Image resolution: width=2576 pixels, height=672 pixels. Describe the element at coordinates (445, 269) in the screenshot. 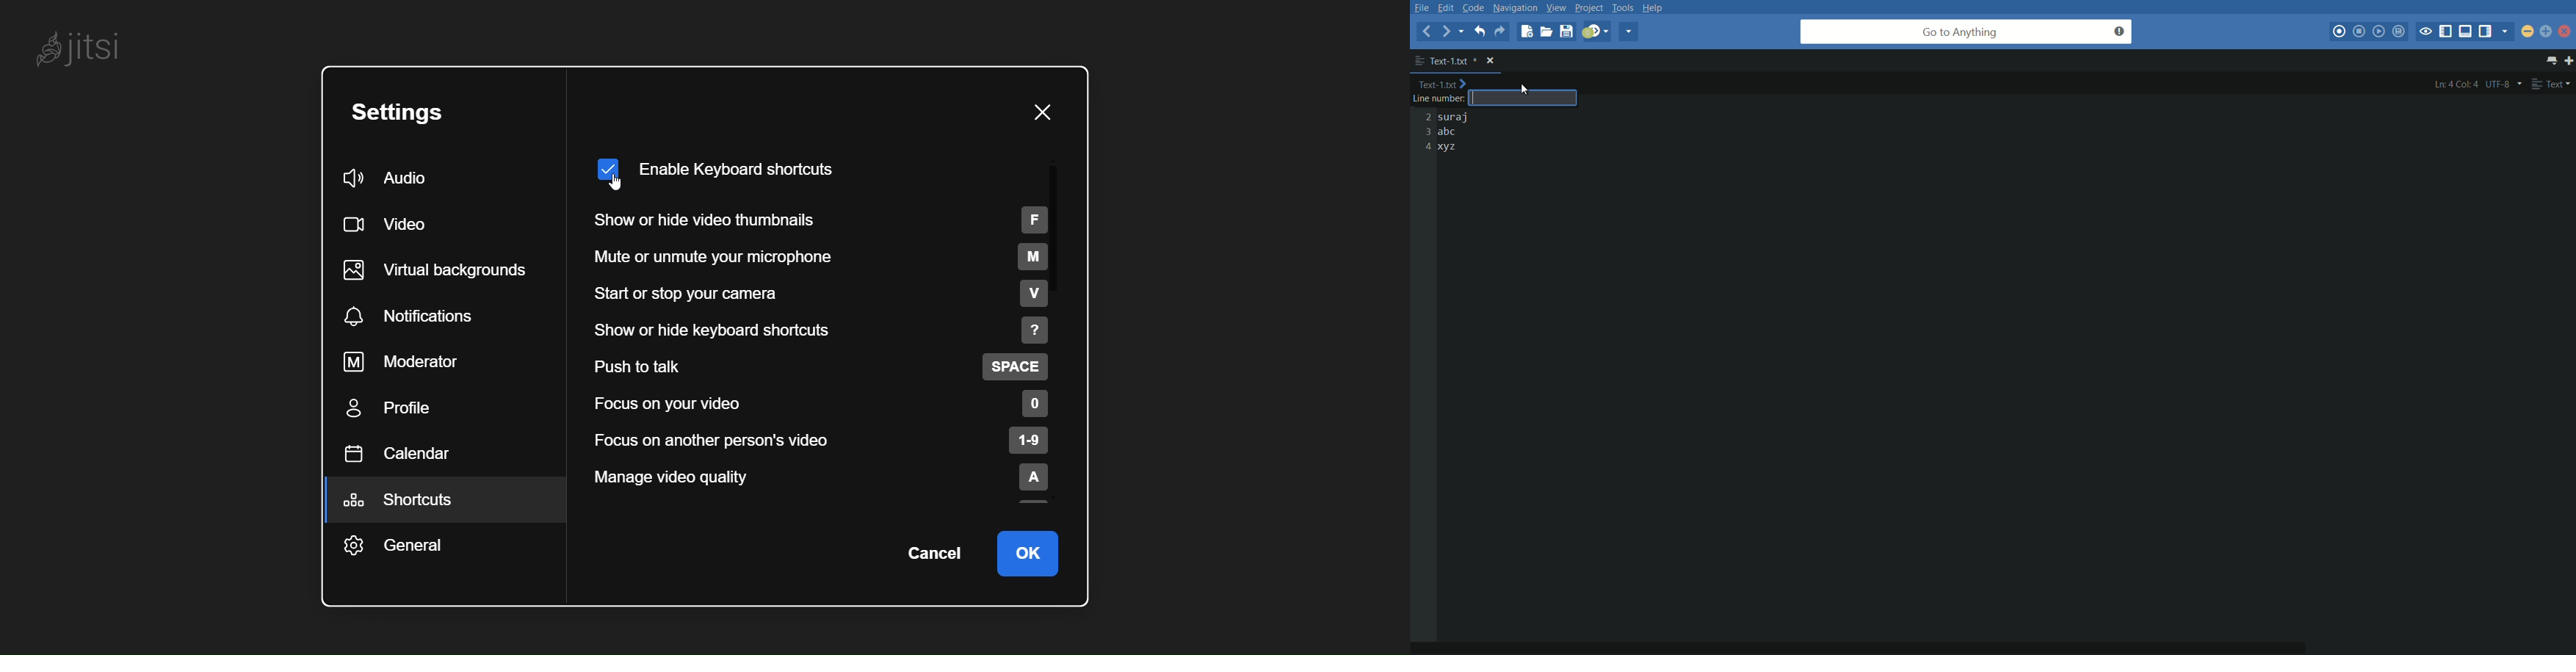

I see `virtual background` at that location.